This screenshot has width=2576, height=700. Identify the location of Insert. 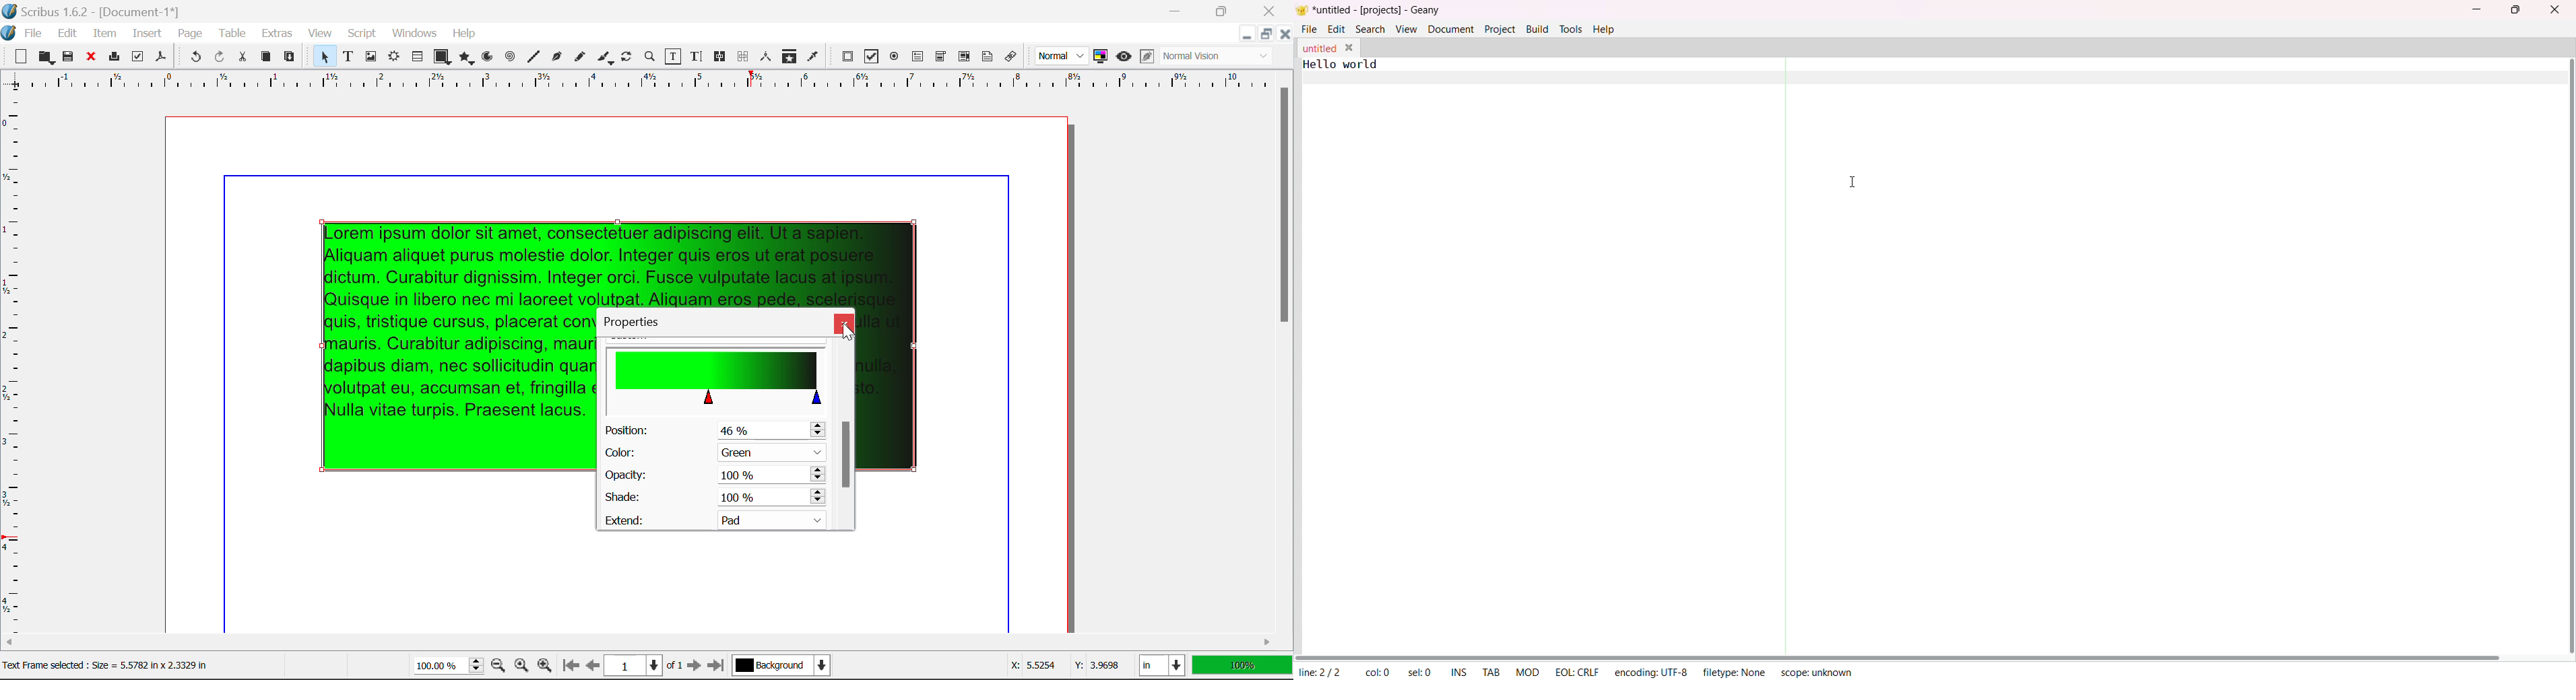
(146, 36).